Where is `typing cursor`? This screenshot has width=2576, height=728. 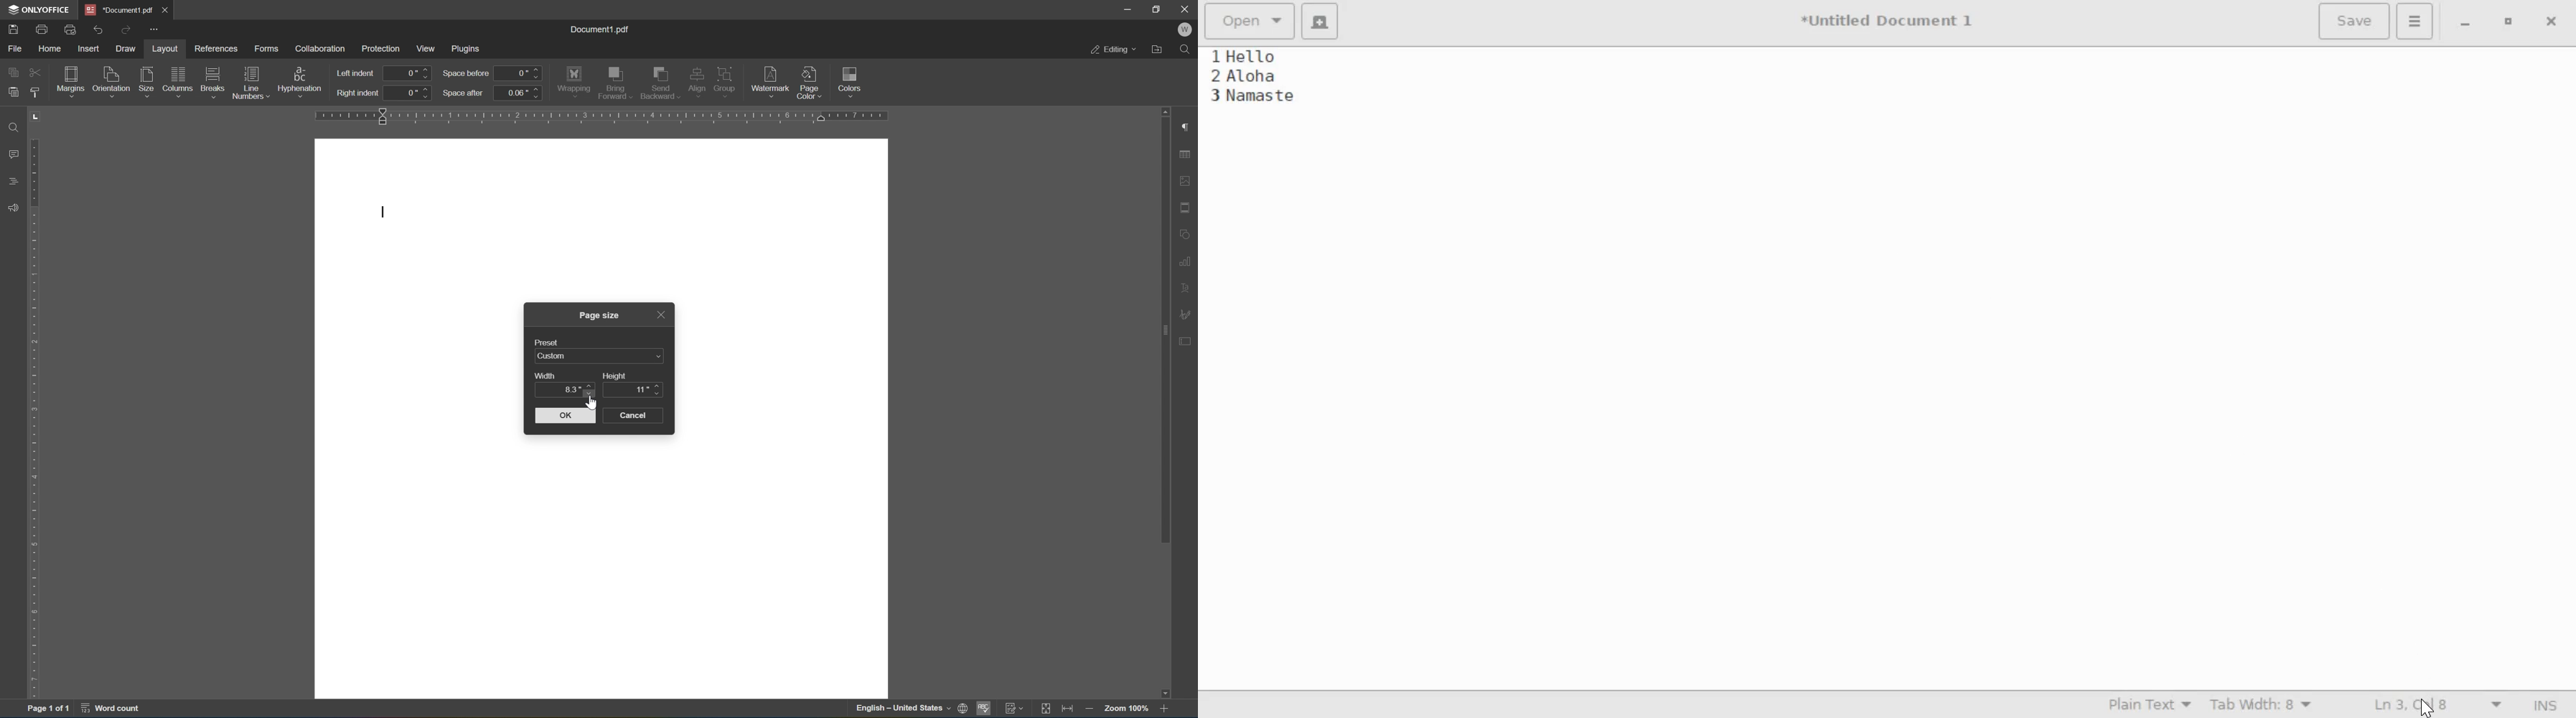
typing cursor is located at coordinates (385, 212).